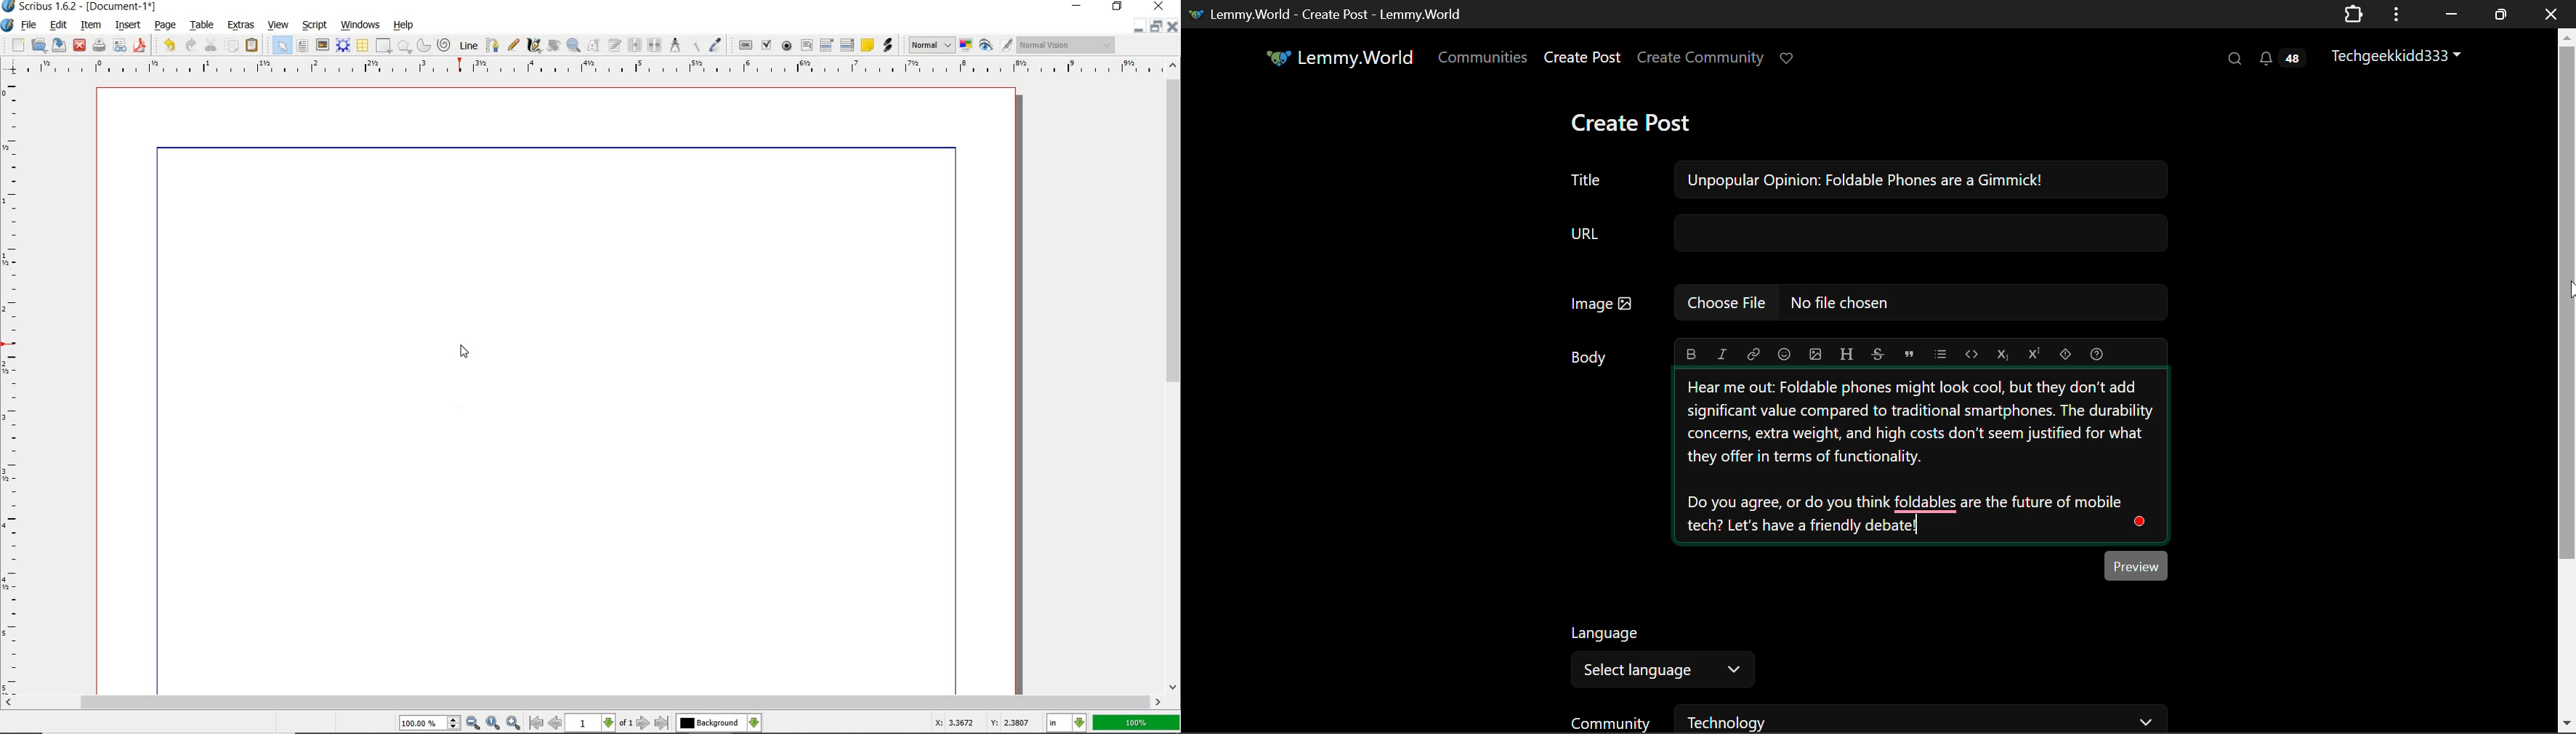 This screenshot has width=2576, height=756. Describe the element at coordinates (1700, 60) in the screenshot. I see `Create Community` at that location.